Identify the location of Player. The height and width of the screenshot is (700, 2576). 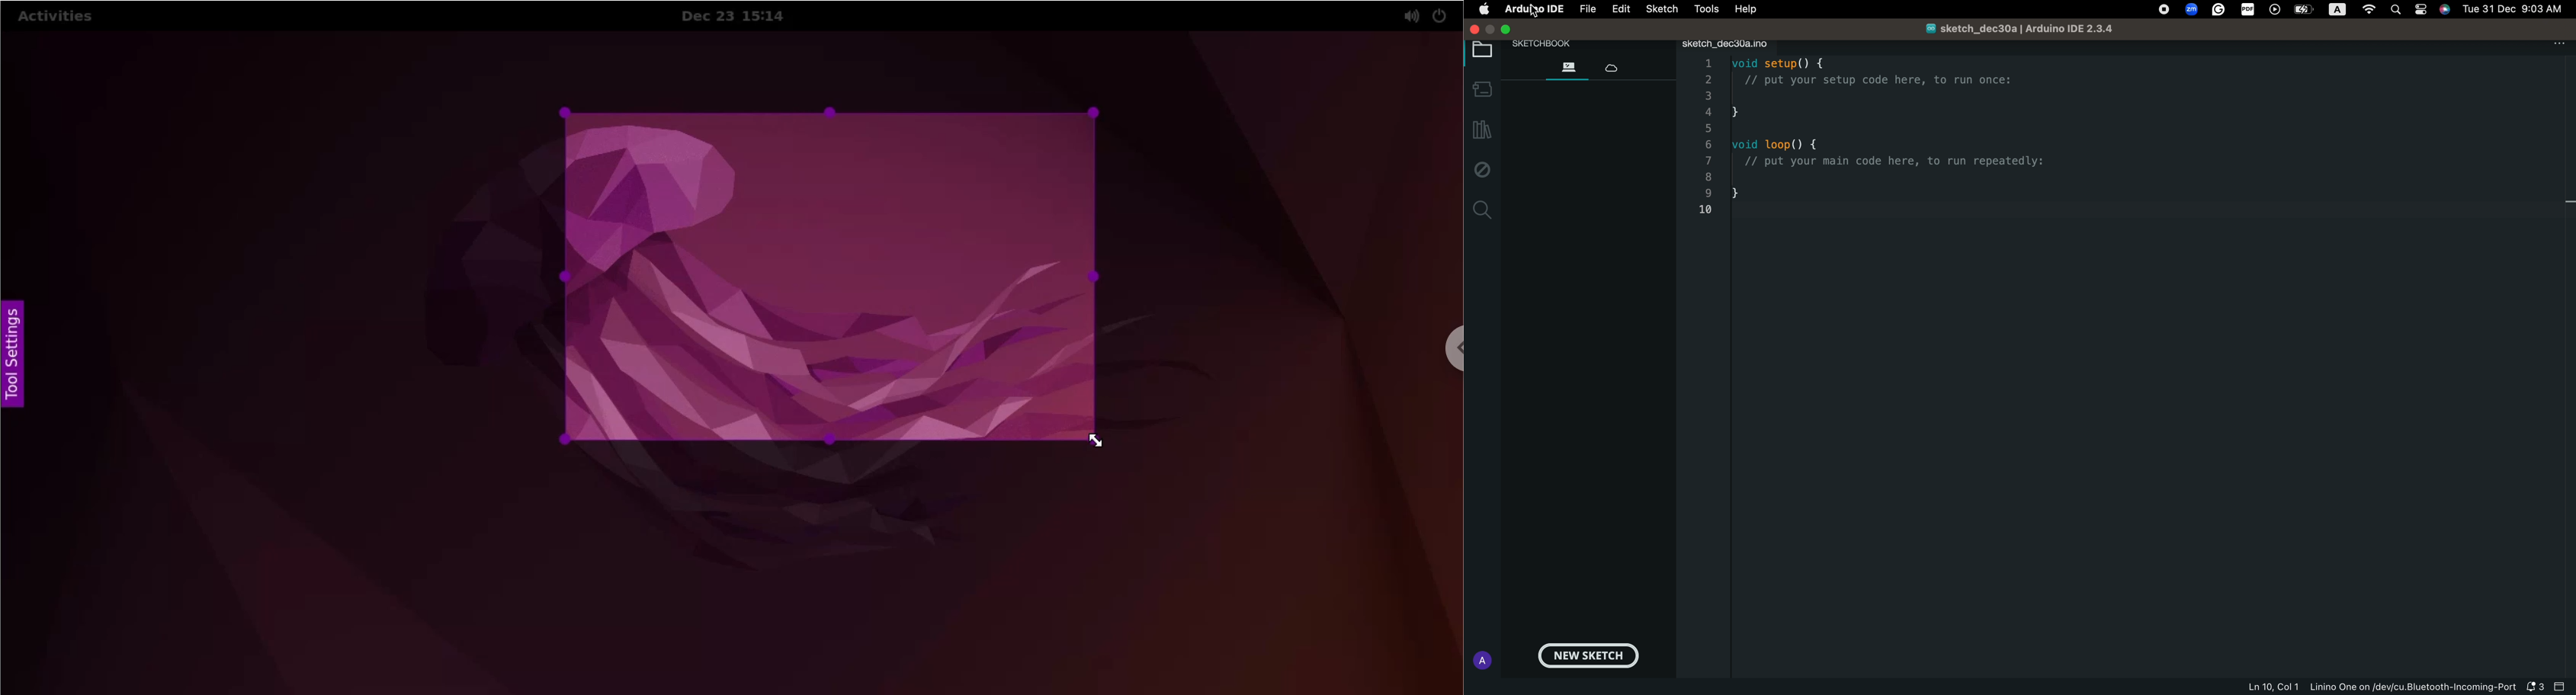
(2275, 9).